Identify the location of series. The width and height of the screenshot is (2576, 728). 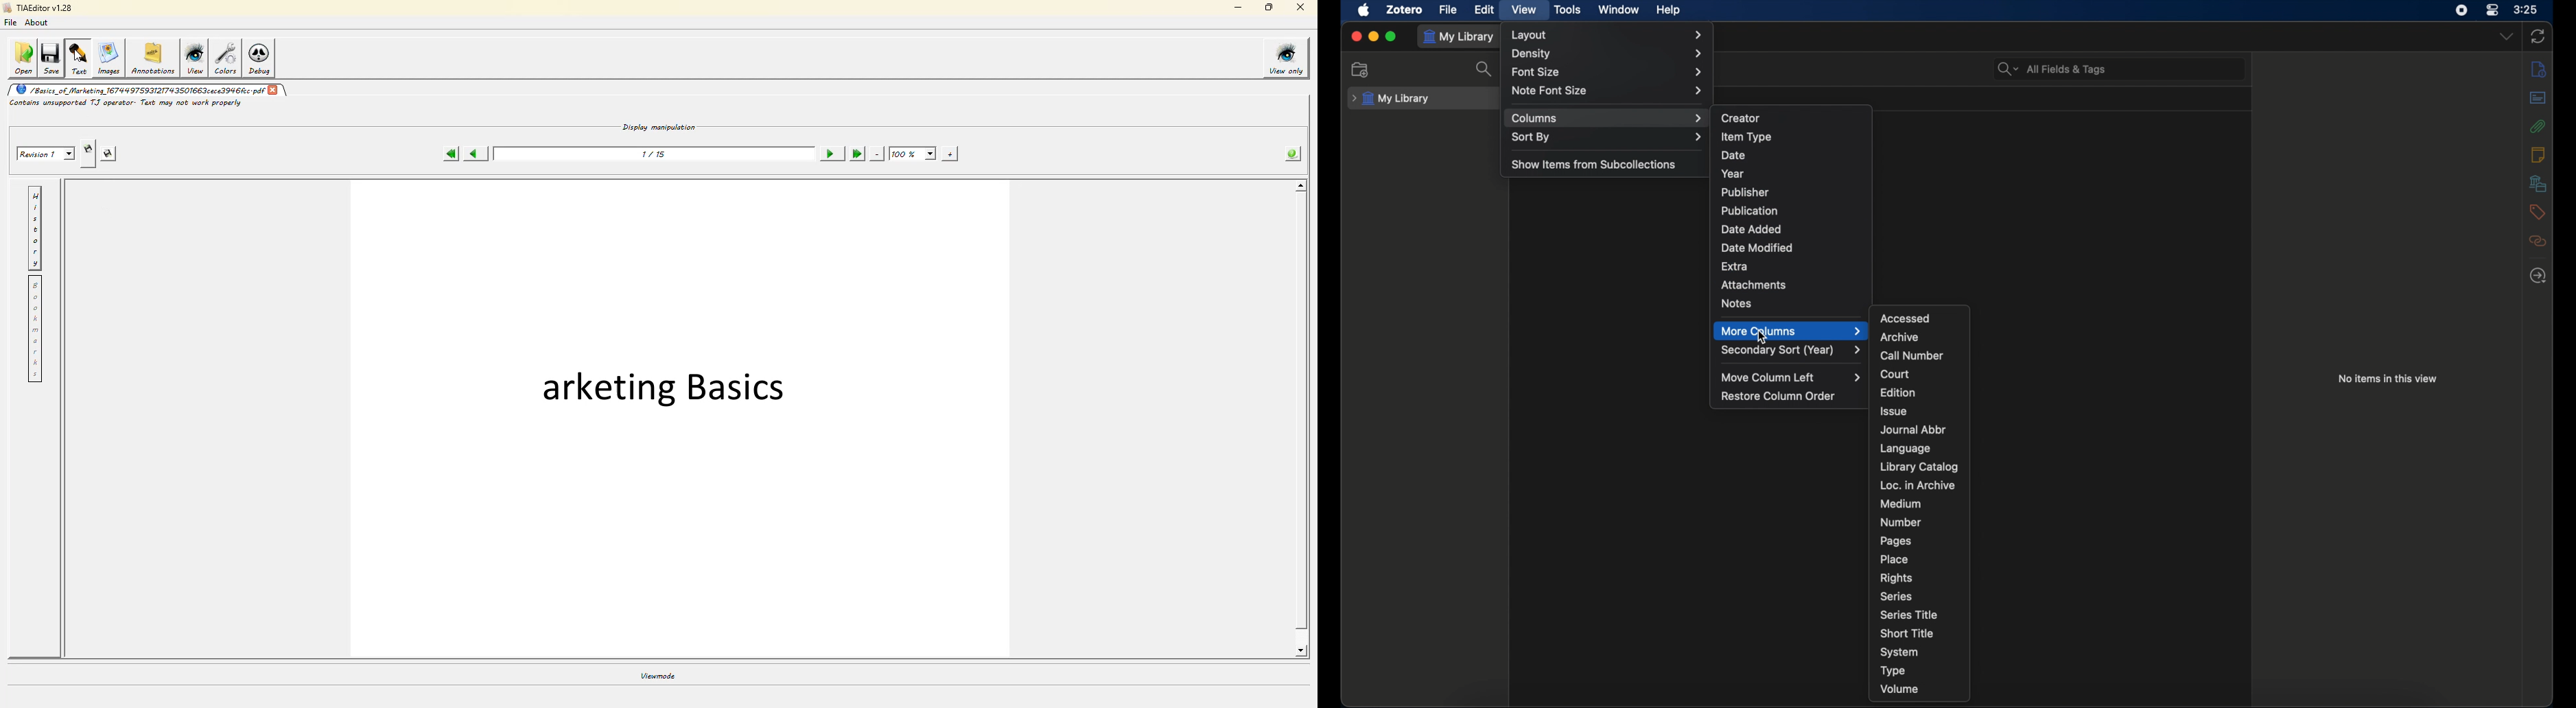
(1897, 595).